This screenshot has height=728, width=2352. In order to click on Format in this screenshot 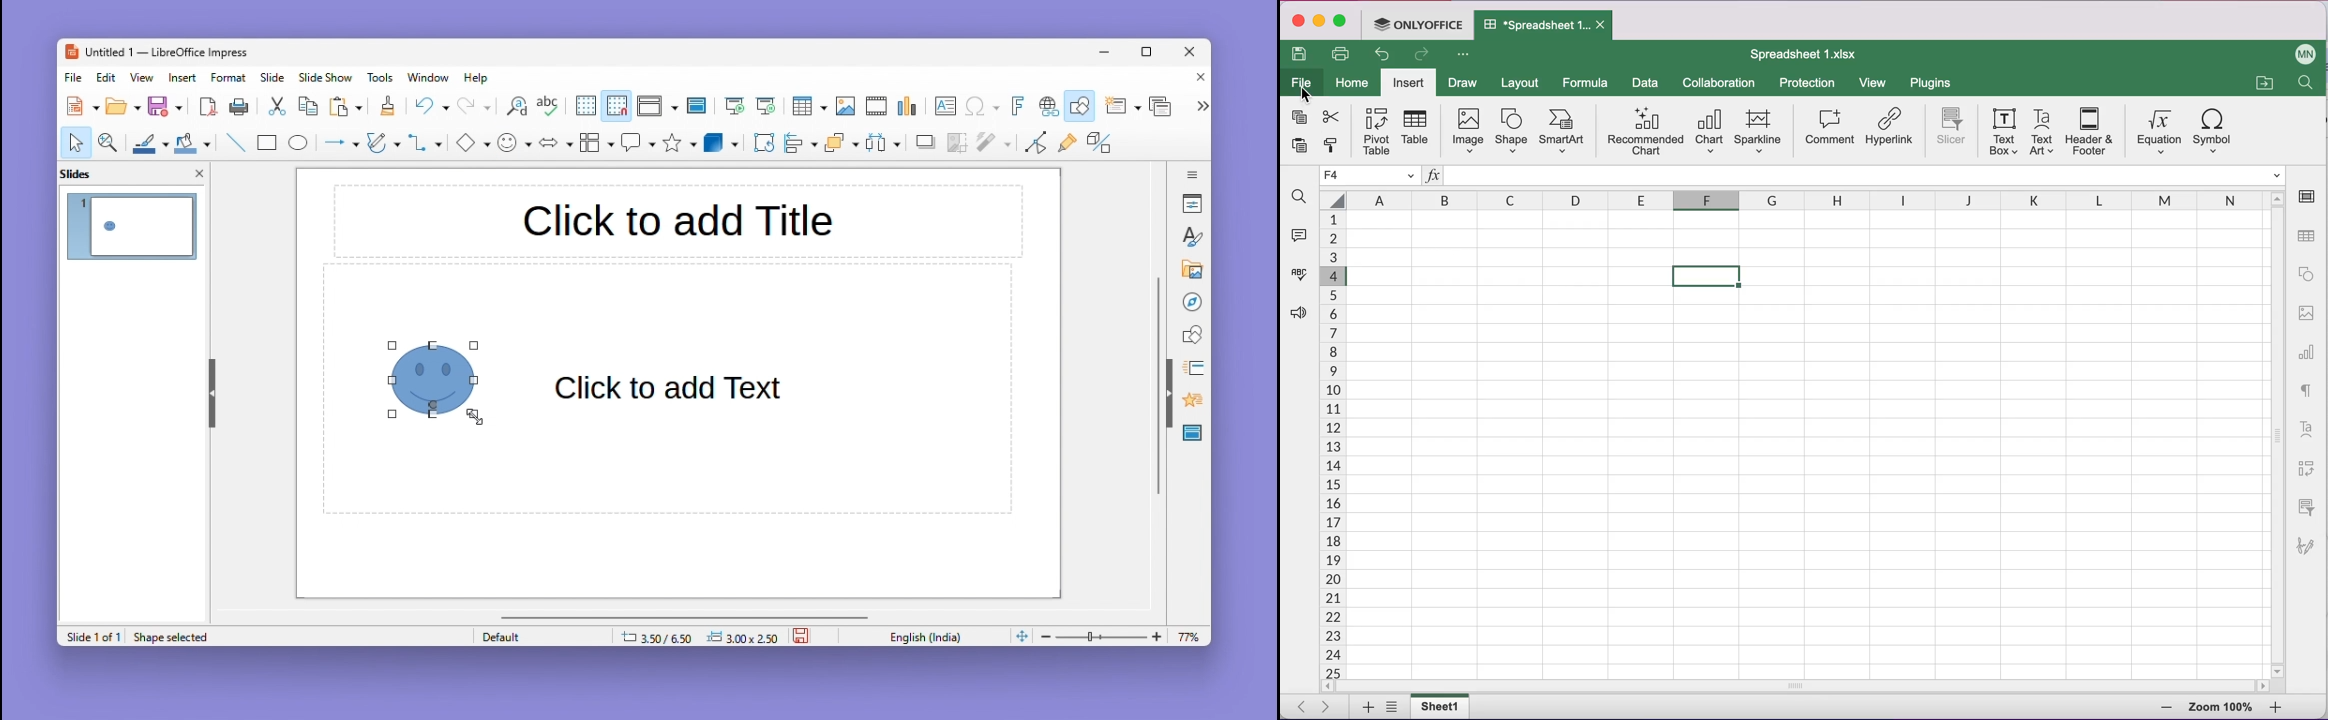, I will do `click(229, 77)`.